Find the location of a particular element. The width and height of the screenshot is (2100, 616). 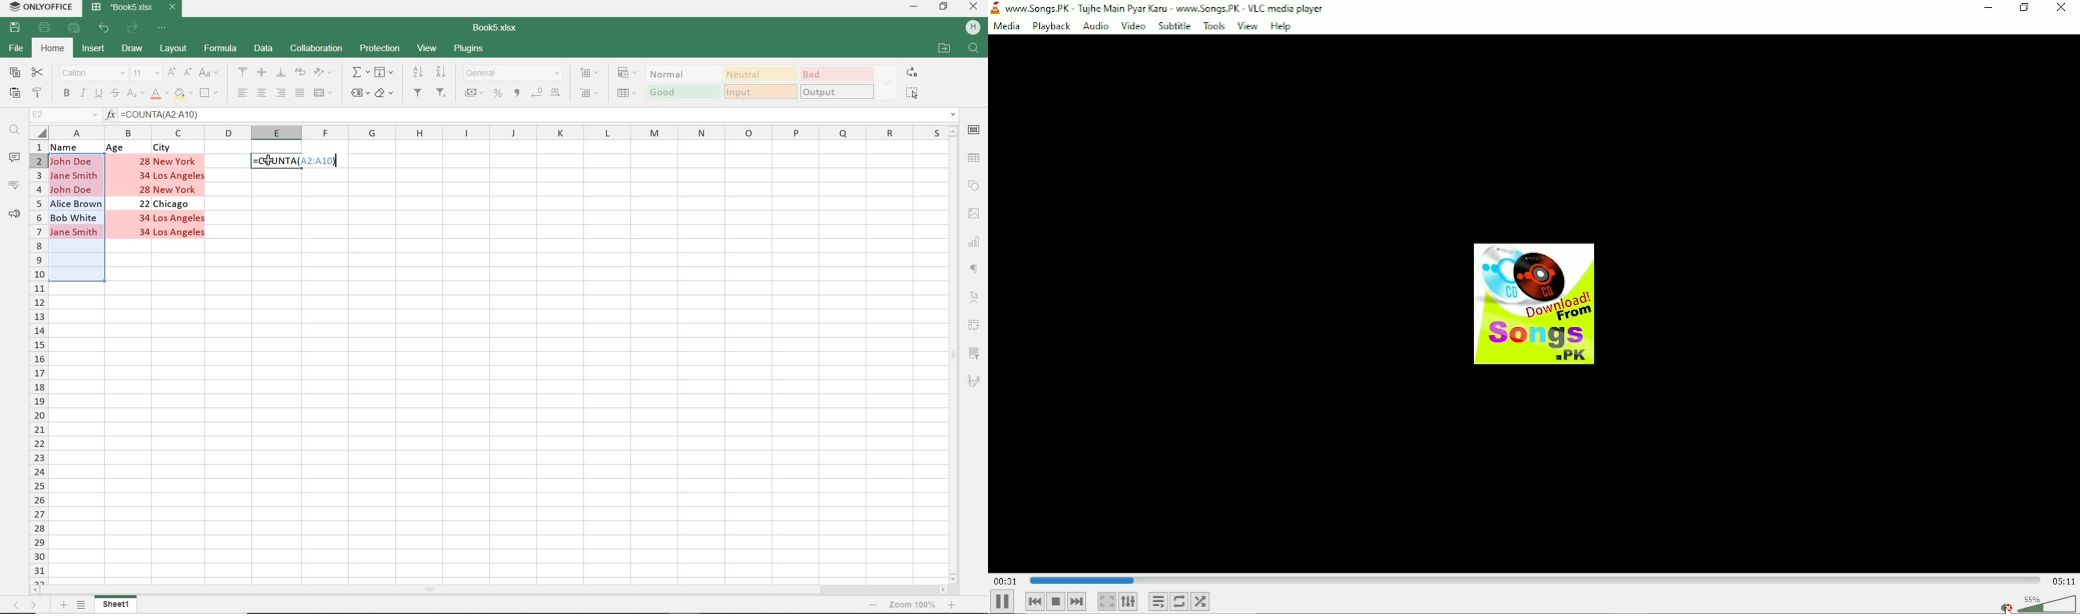

VIEW is located at coordinates (428, 48).